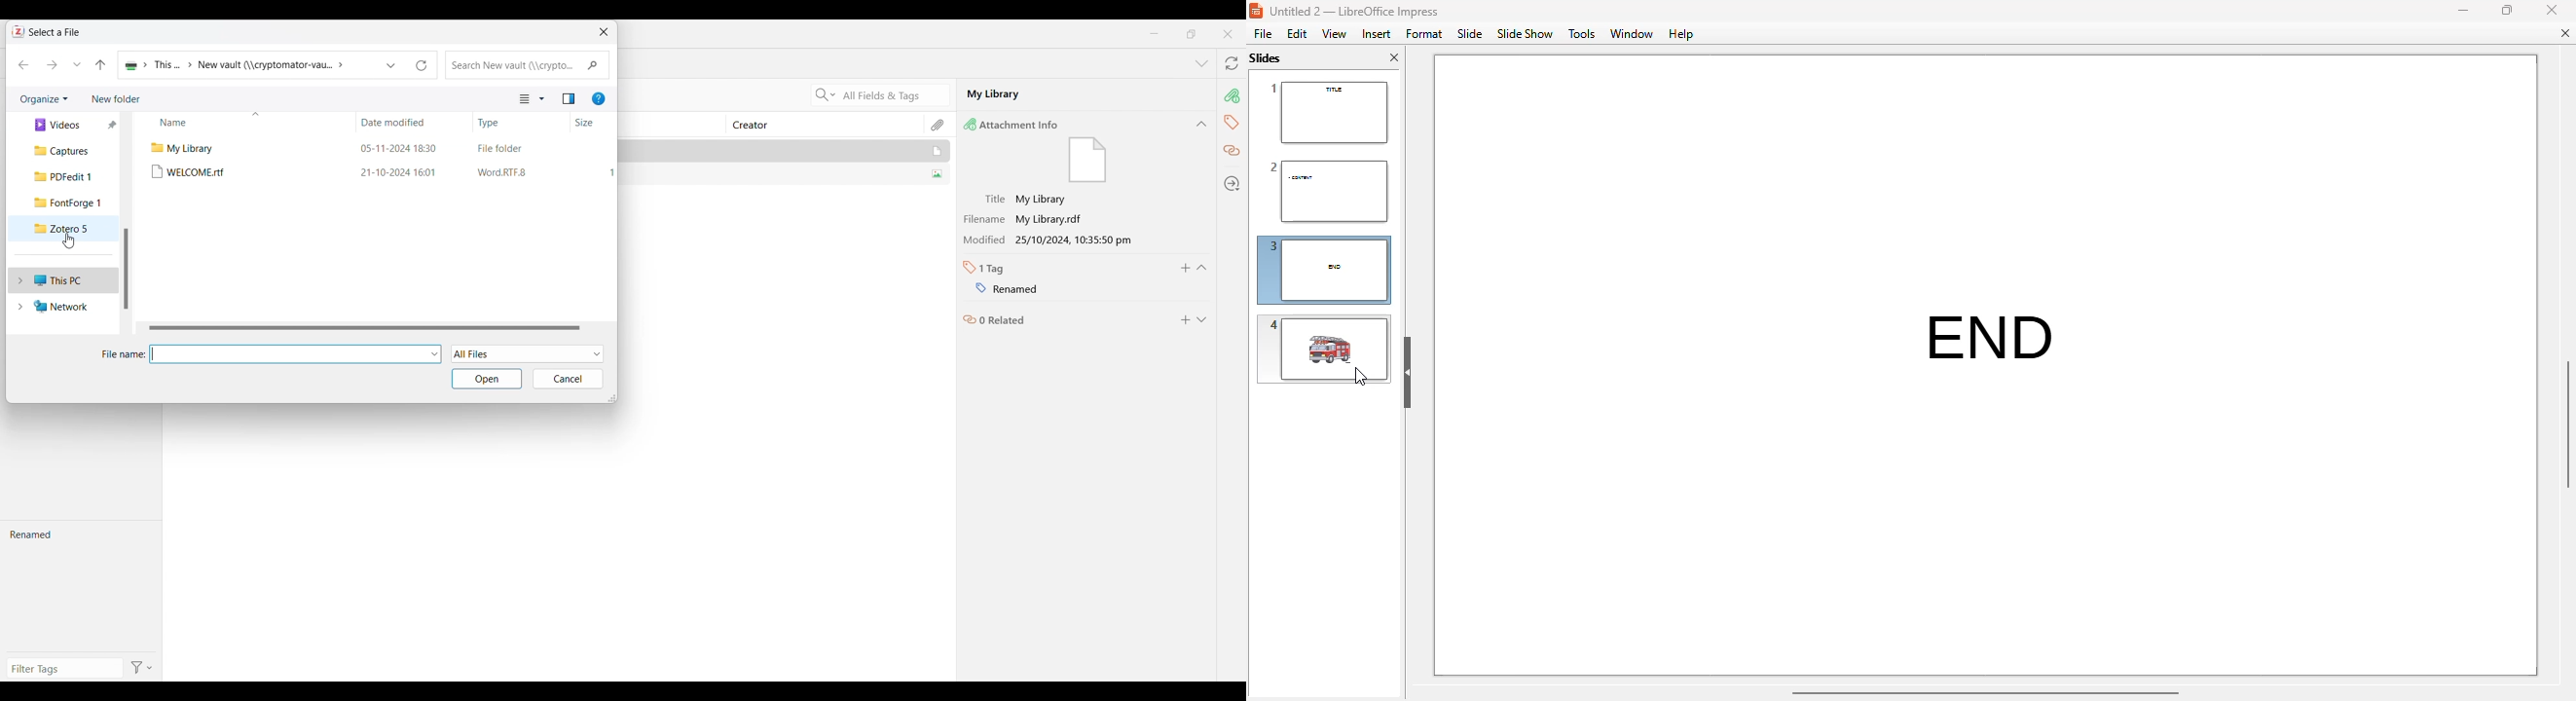 The height and width of the screenshot is (728, 2576). I want to click on This PC, so click(63, 279).